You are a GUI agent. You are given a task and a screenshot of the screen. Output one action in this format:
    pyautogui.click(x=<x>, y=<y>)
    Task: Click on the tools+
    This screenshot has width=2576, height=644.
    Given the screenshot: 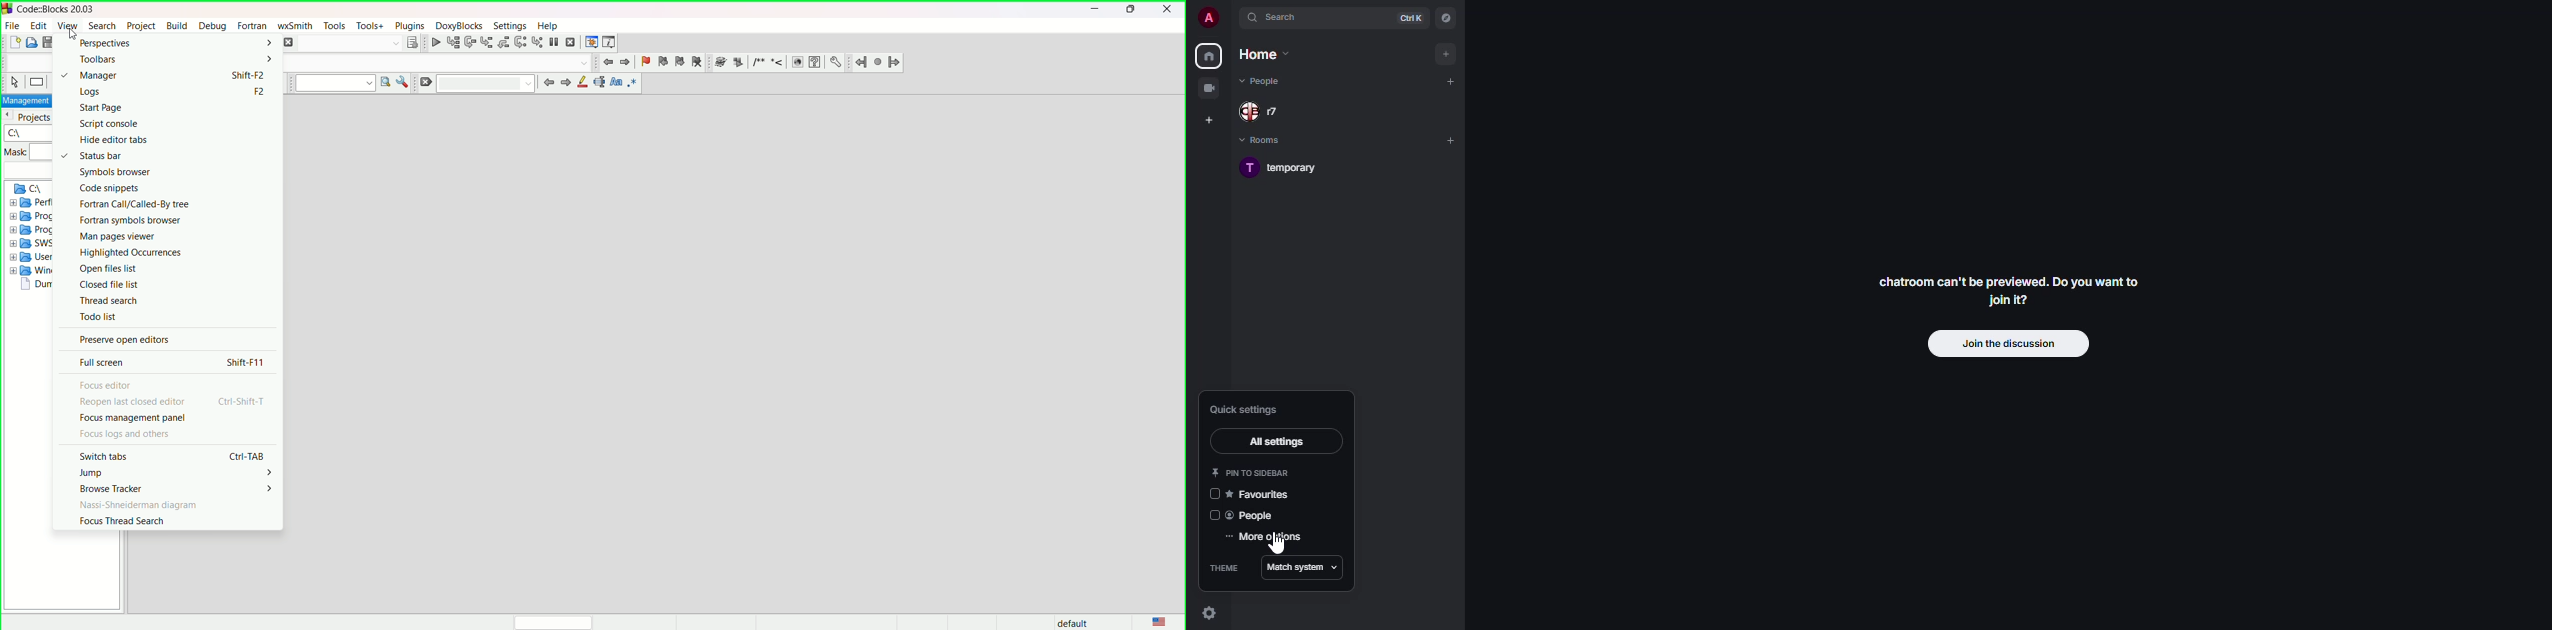 What is the action you would take?
    pyautogui.click(x=369, y=25)
    